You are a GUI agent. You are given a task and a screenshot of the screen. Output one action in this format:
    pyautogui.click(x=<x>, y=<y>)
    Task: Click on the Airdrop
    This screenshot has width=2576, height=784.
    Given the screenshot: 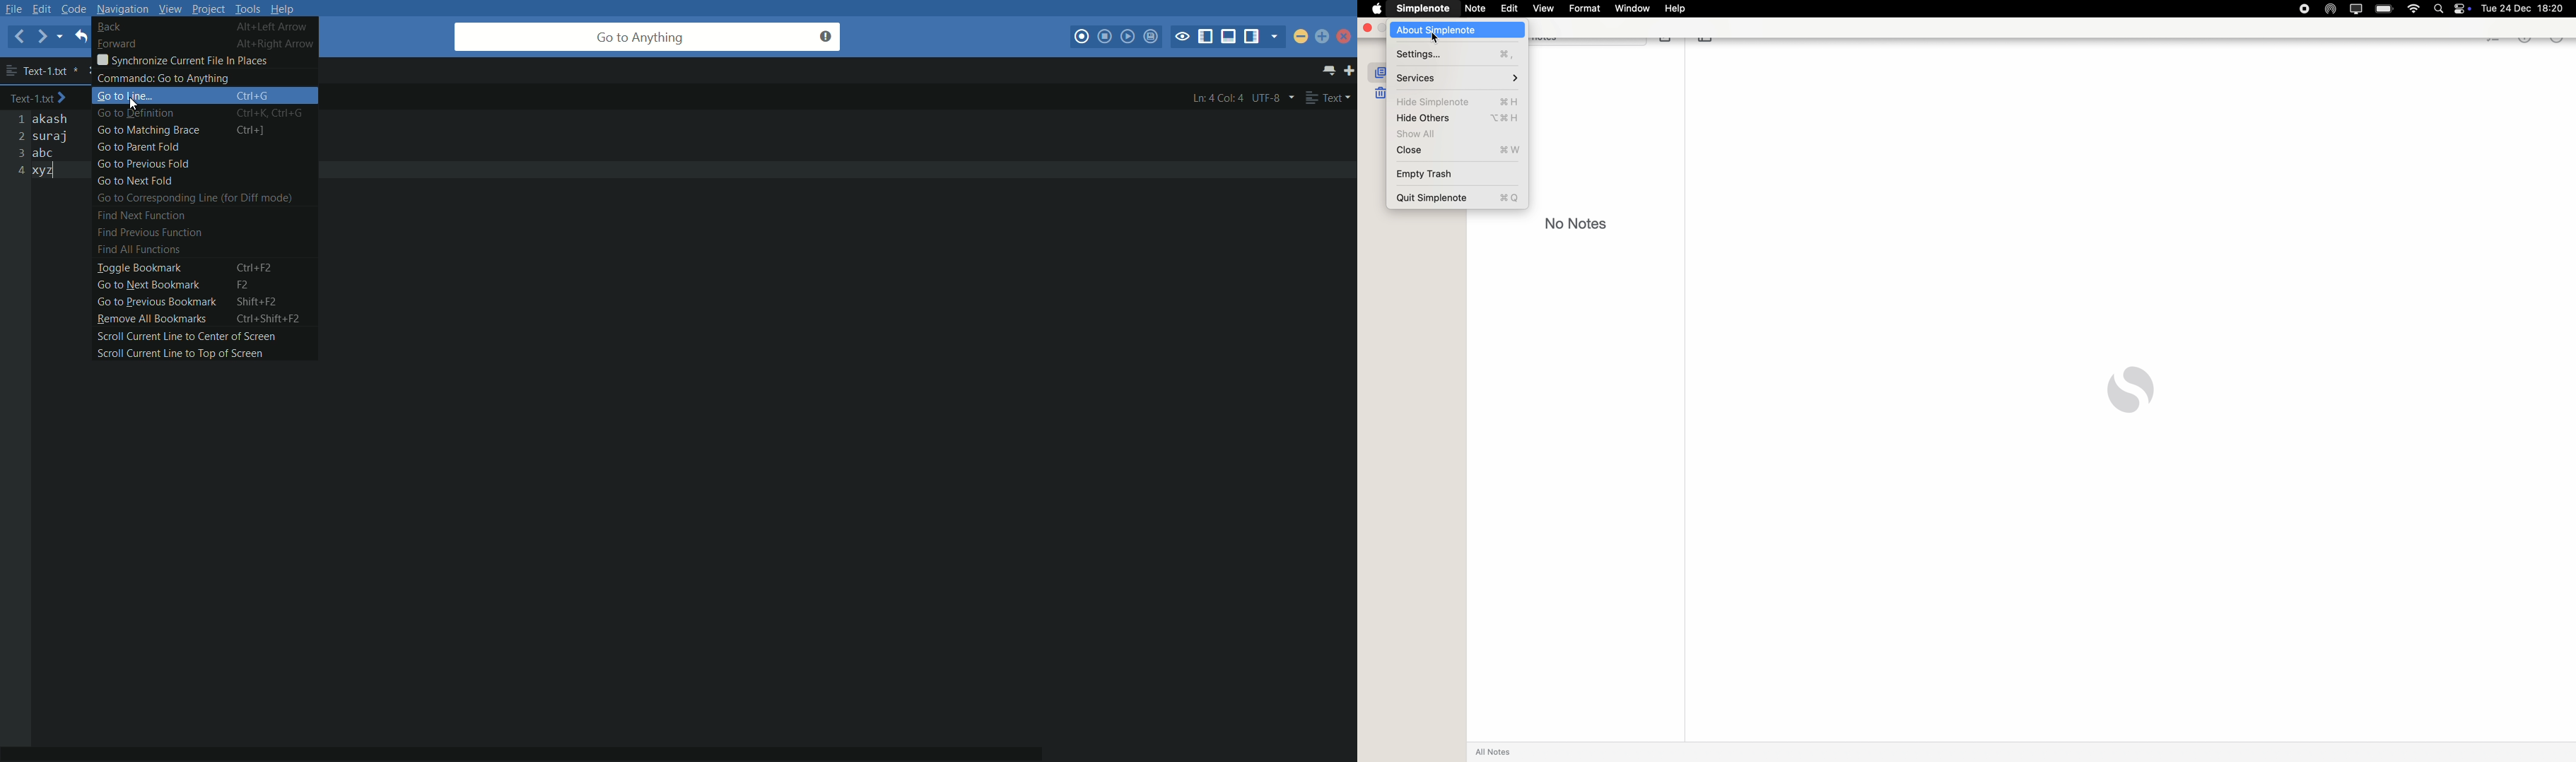 What is the action you would take?
    pyautogui.click(x=2328, y=8)
    